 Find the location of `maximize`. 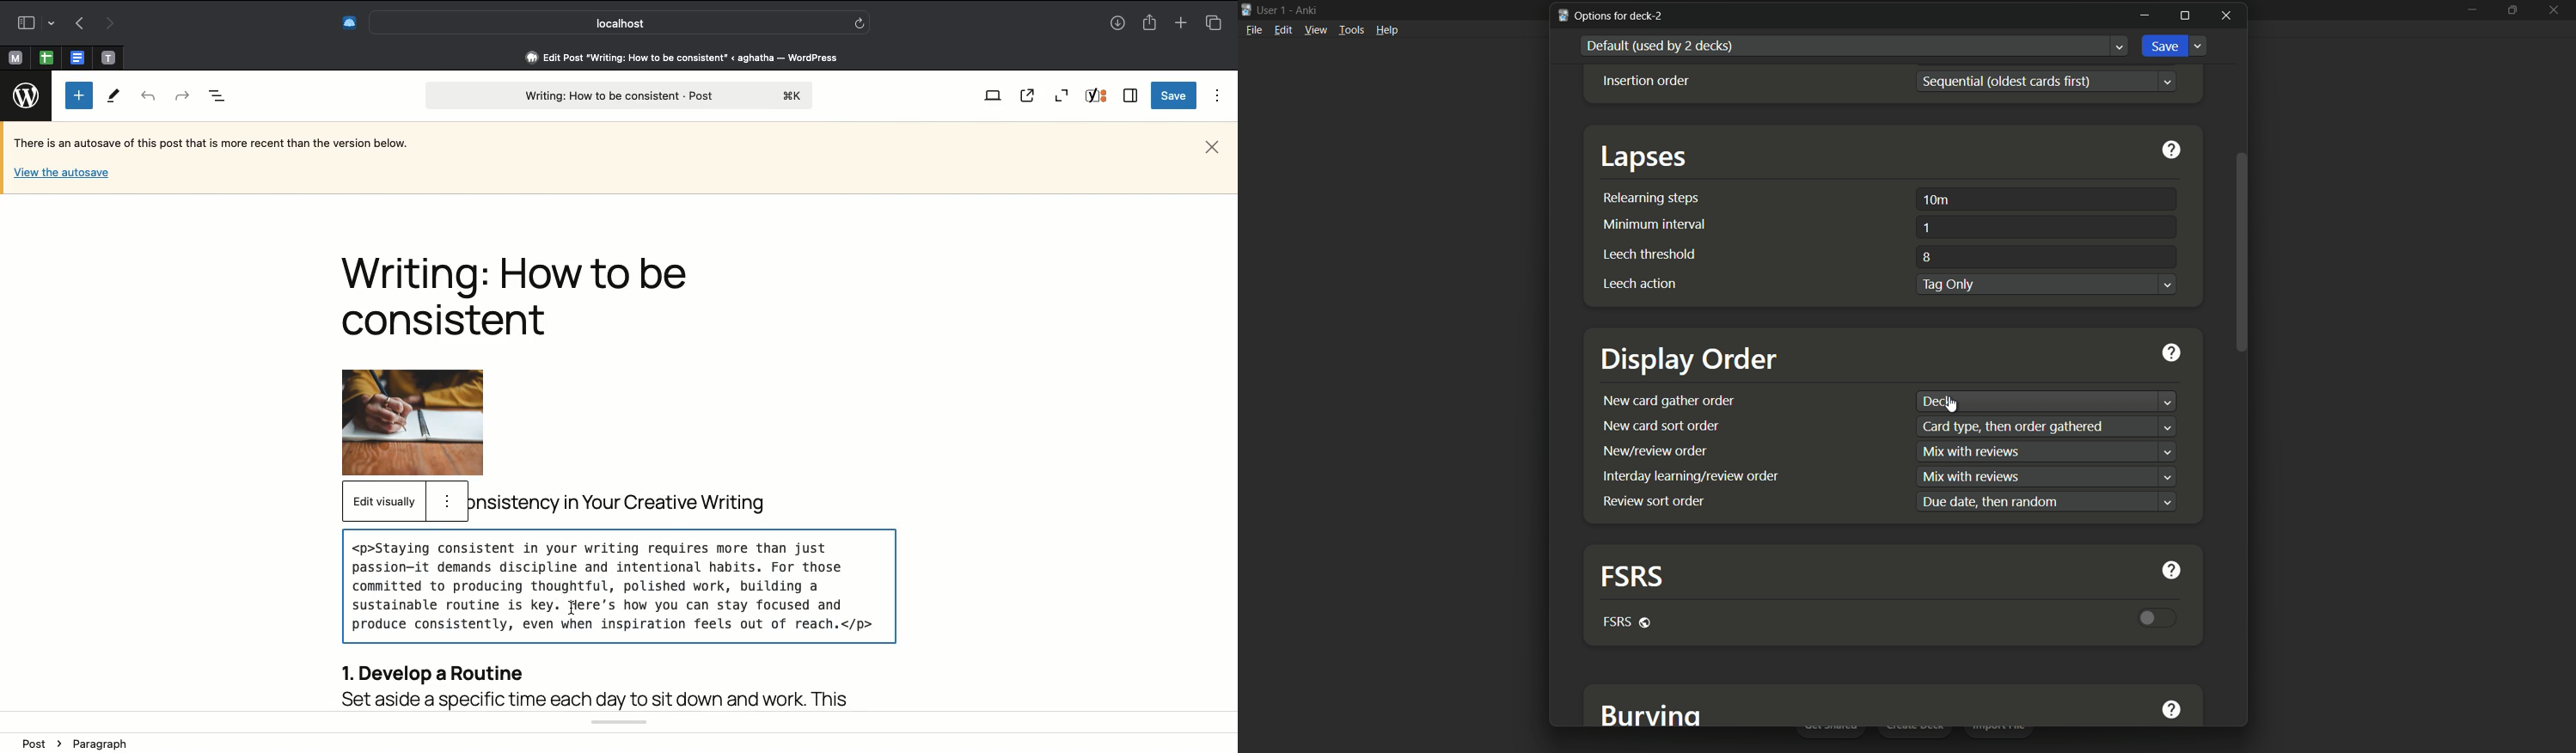

maximize is located at coordinates (2514, 8).